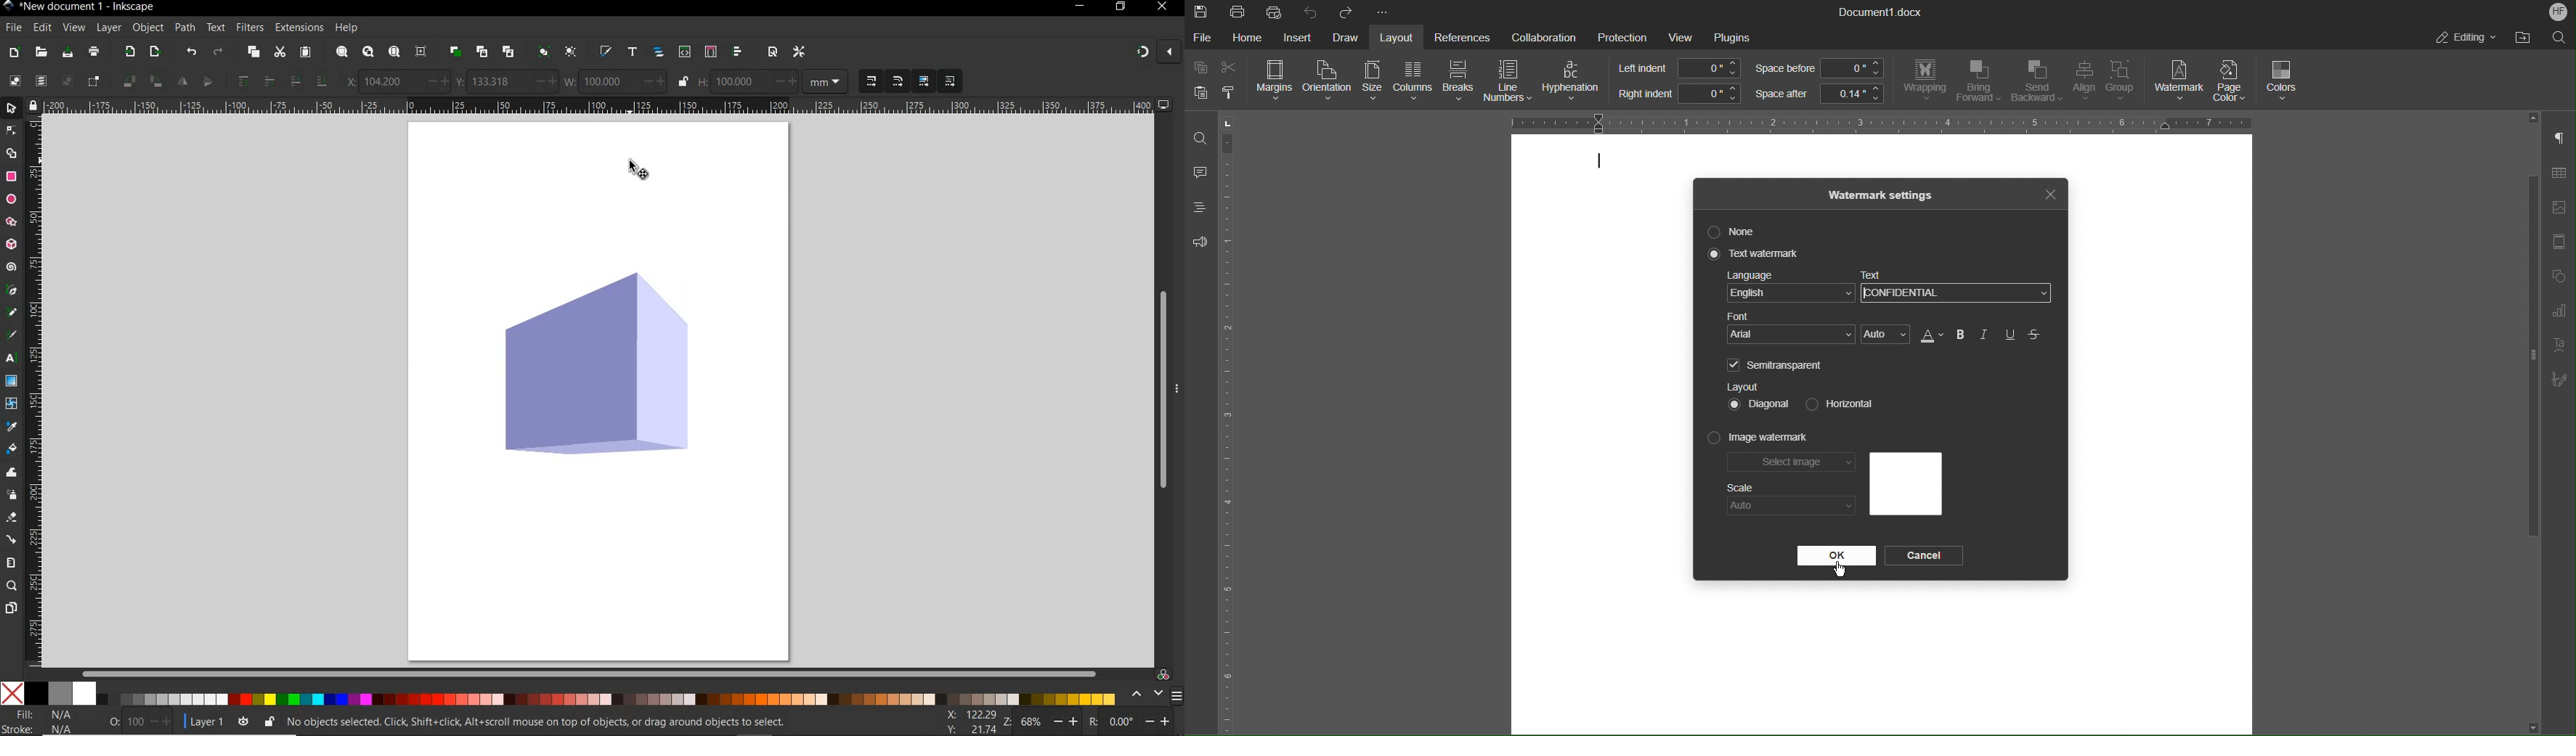 The height and width of the screenshot is (756, 2576). I want to click on Headings, so click(1199, 207).